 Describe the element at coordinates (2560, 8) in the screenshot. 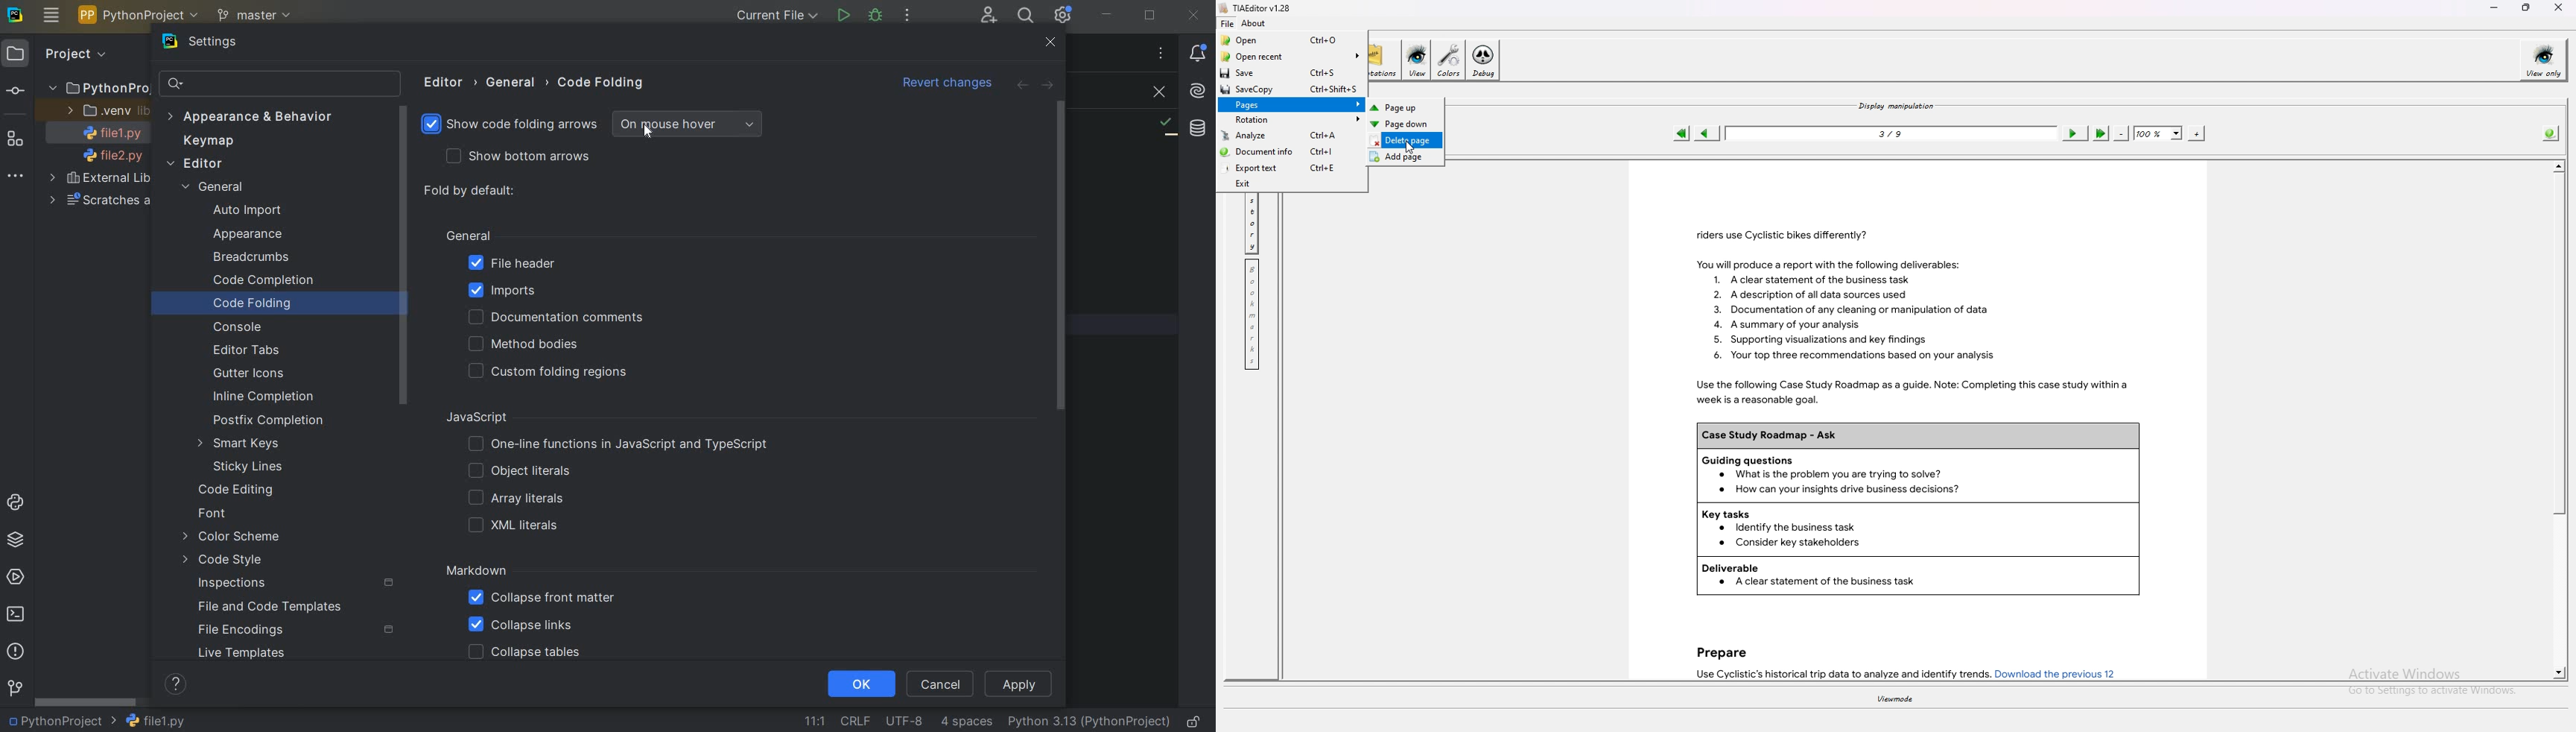

I see `close` at that location.